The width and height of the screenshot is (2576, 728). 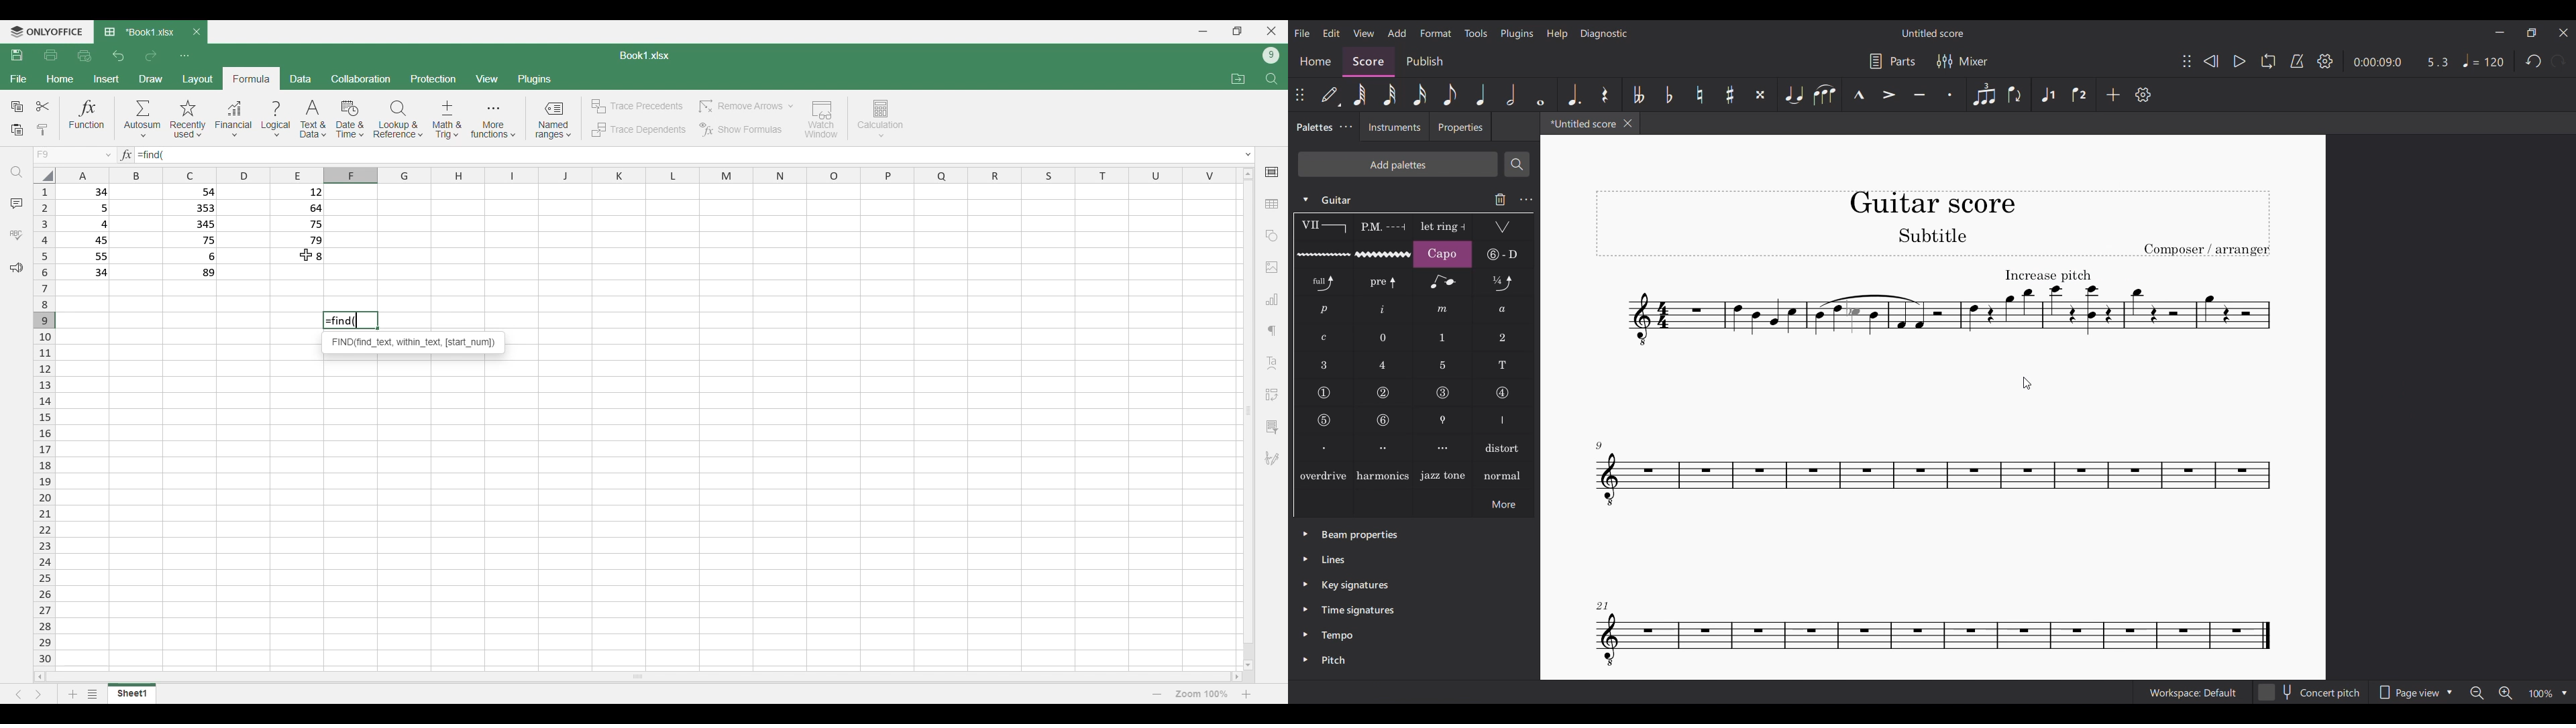 I want to click on Remove arrow, so click(x=745, y=107).